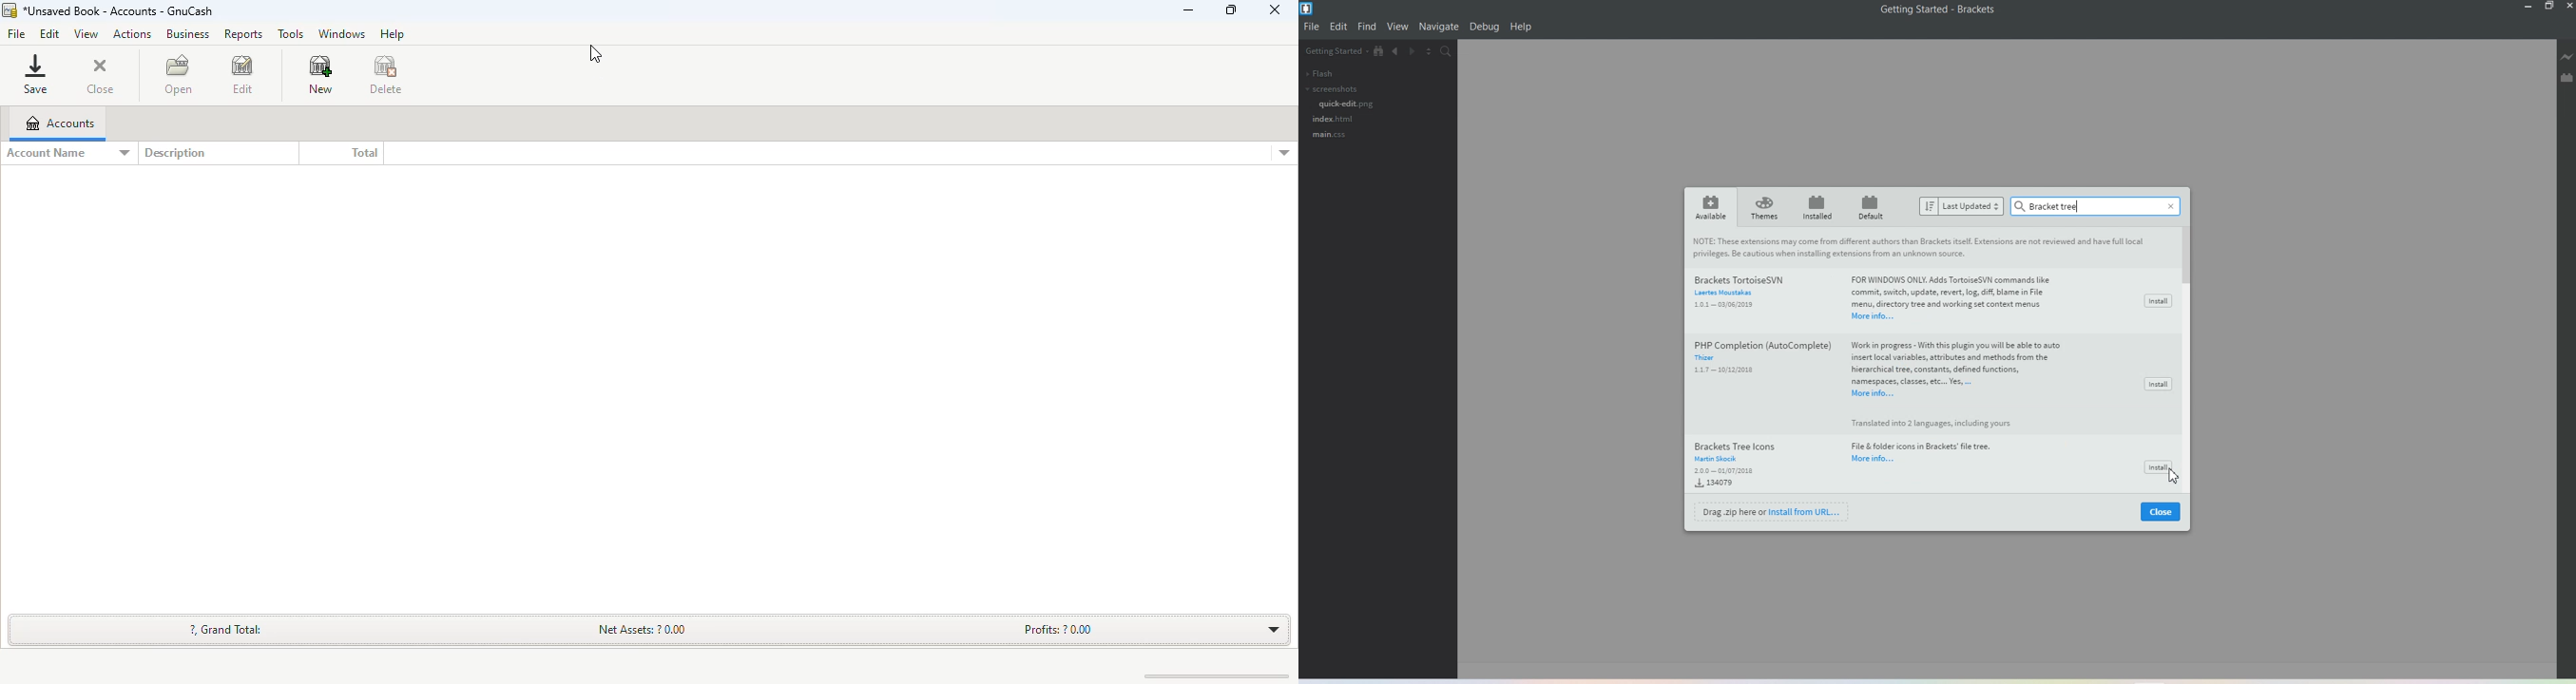 The height and width of the screenshot is (700, 2576). Describe the element at coordinates (1773, 511) in the screenshot. I see `Install from URL` at that location.